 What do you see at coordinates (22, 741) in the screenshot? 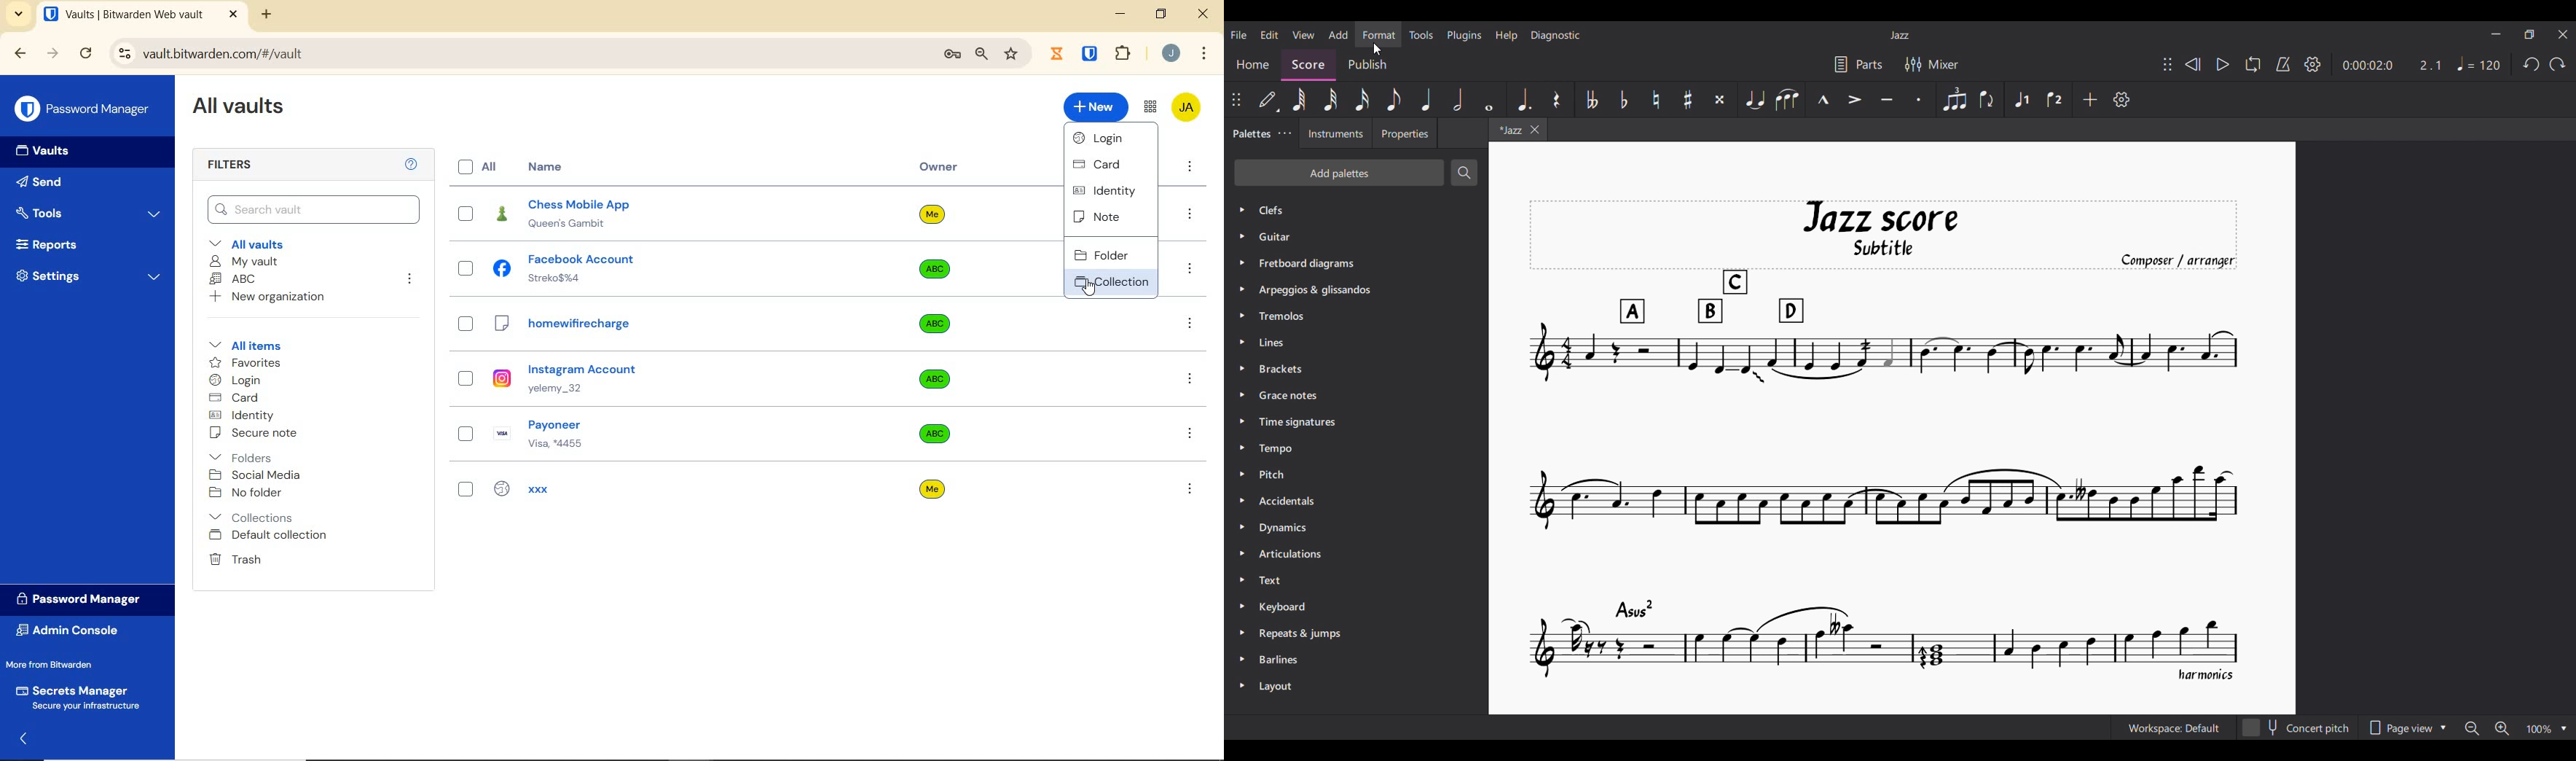
I see `back` at bounding box center [22, 741].